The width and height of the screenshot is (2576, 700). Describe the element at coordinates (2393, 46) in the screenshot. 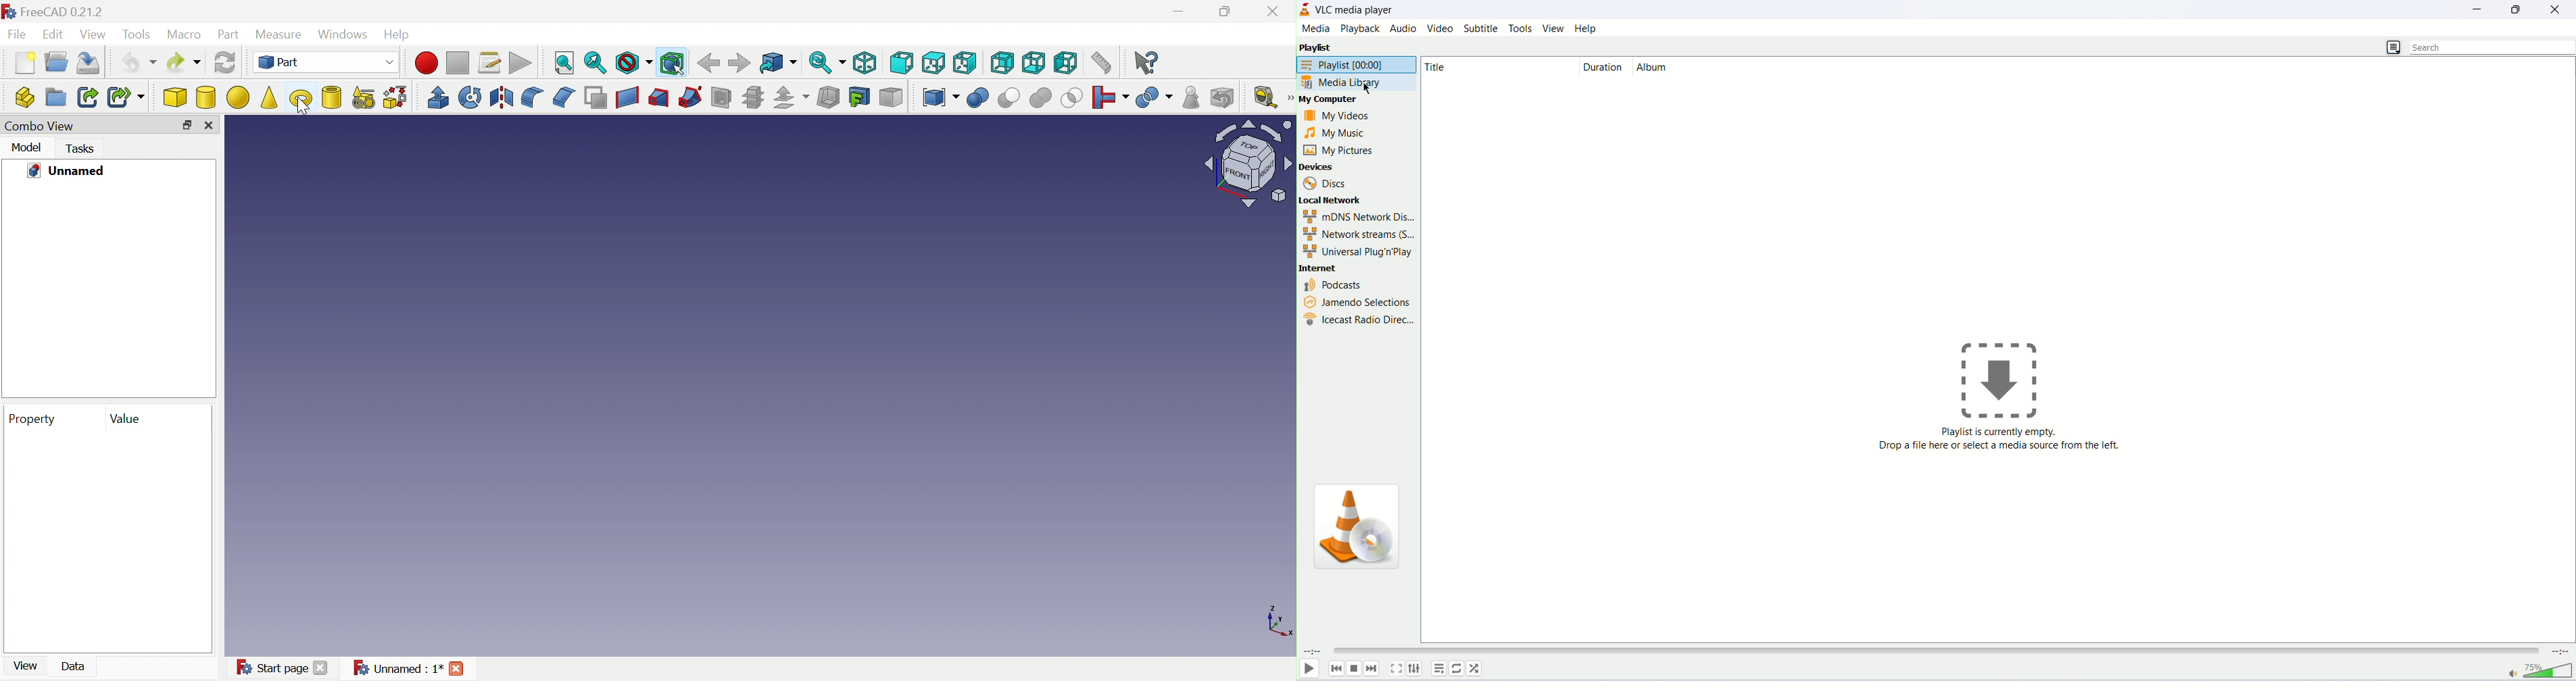

I see `playlist view` at that location.